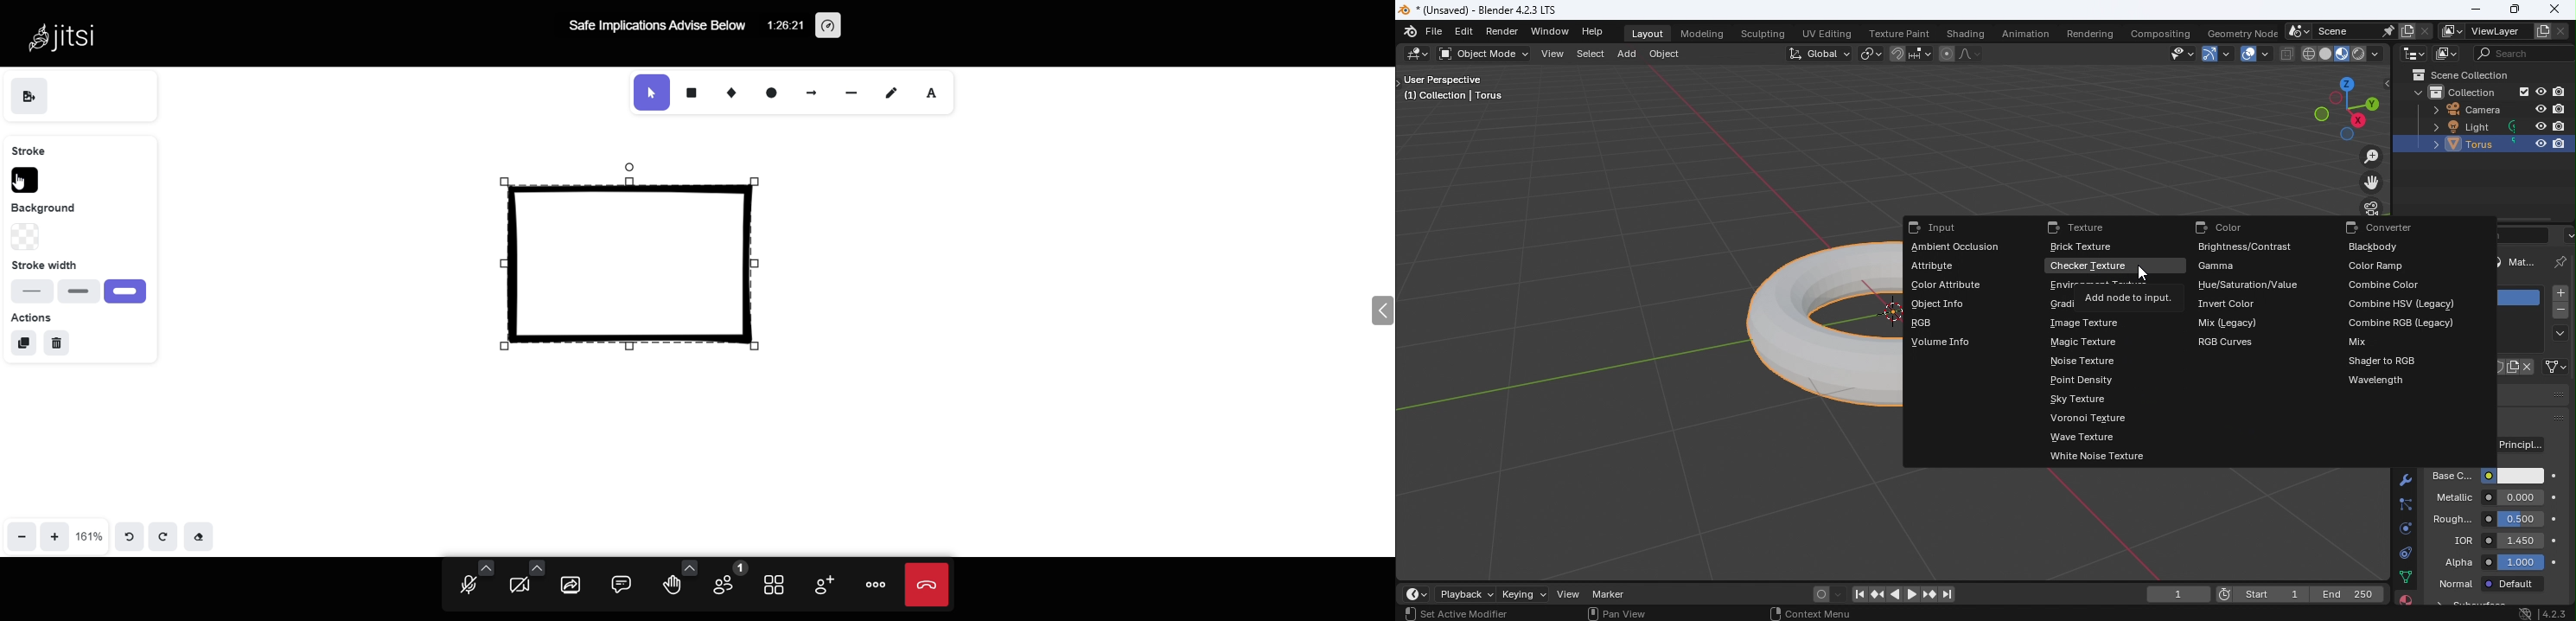 Image resolution: width=2576 pixels, height=644 pixels. Describe the element at coordinates (1417, 594) in the screenshot. I see `Editor type` at that location.